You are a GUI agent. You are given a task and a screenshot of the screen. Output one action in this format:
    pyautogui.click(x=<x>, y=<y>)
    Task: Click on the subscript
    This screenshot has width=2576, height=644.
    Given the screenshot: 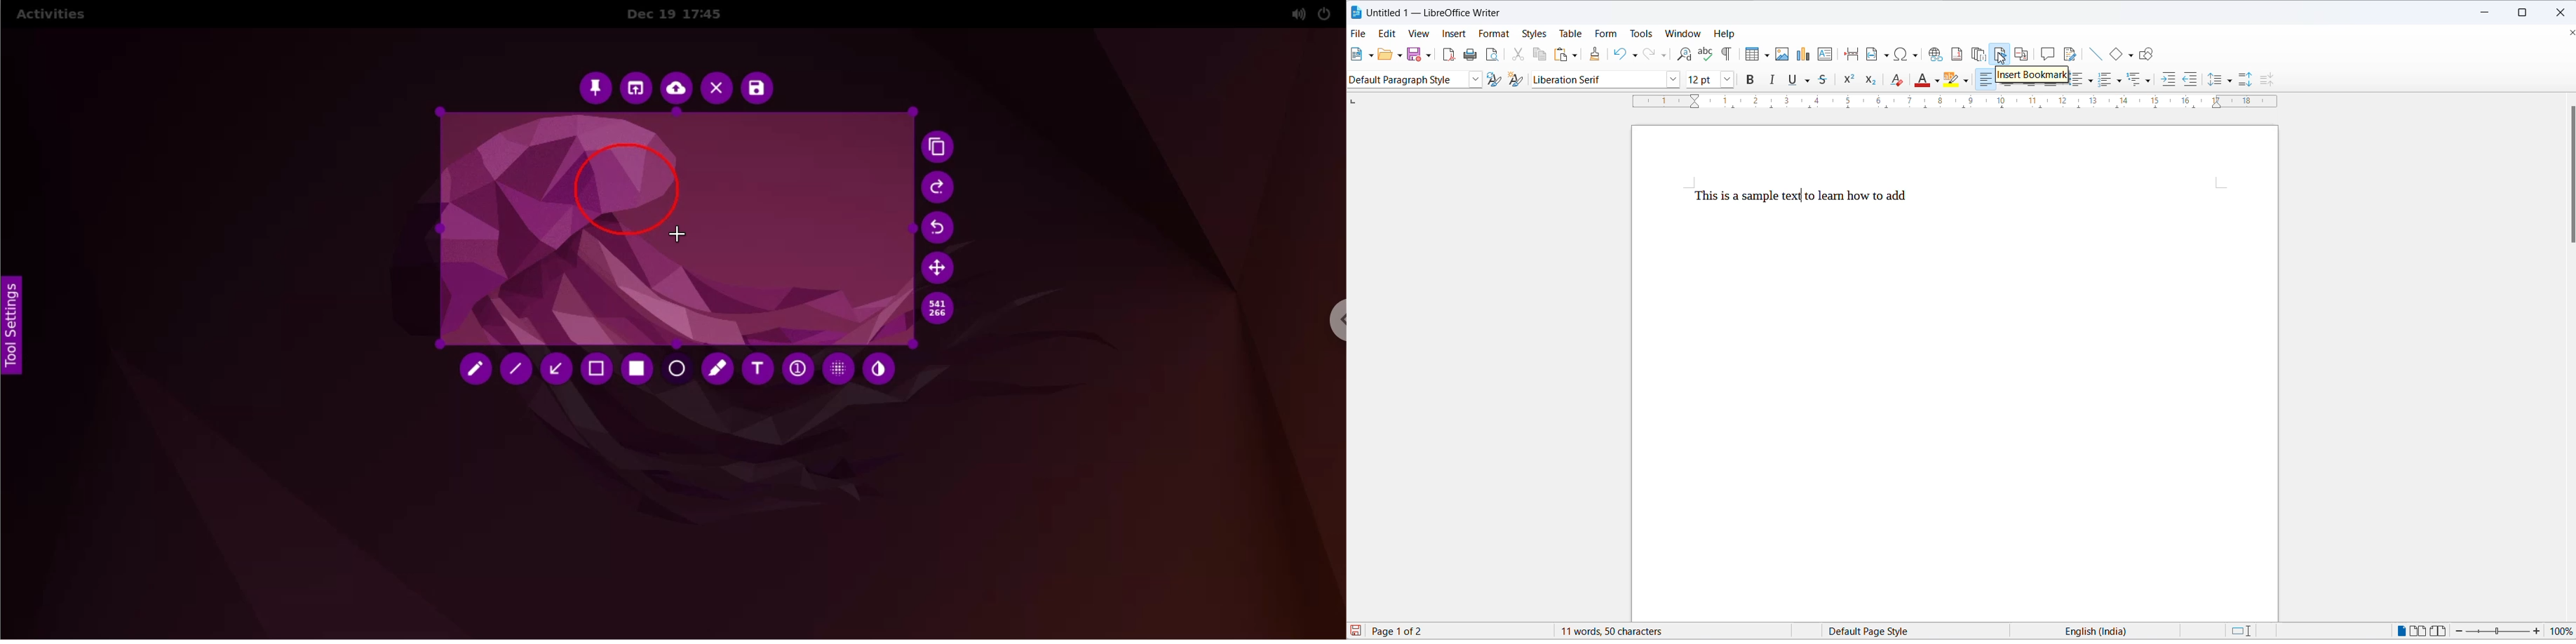 What is the action you would take?
    pyautogui.click(x=1872, y=81)
    